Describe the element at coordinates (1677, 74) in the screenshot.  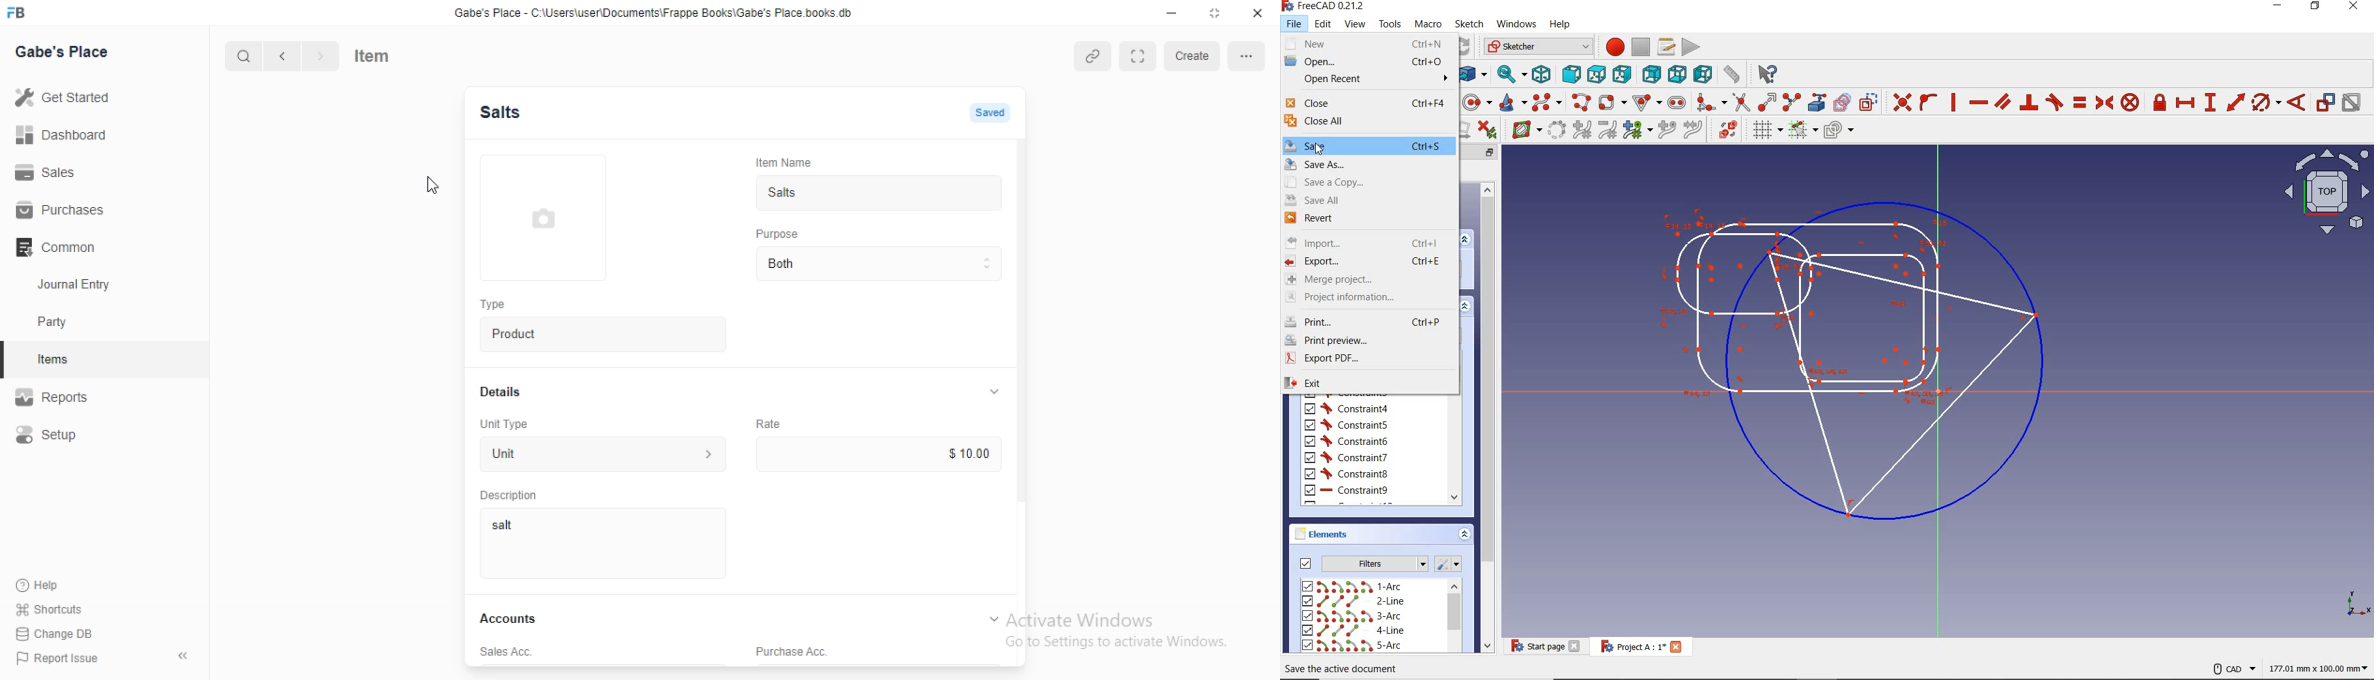
I see `bottom` at that location.